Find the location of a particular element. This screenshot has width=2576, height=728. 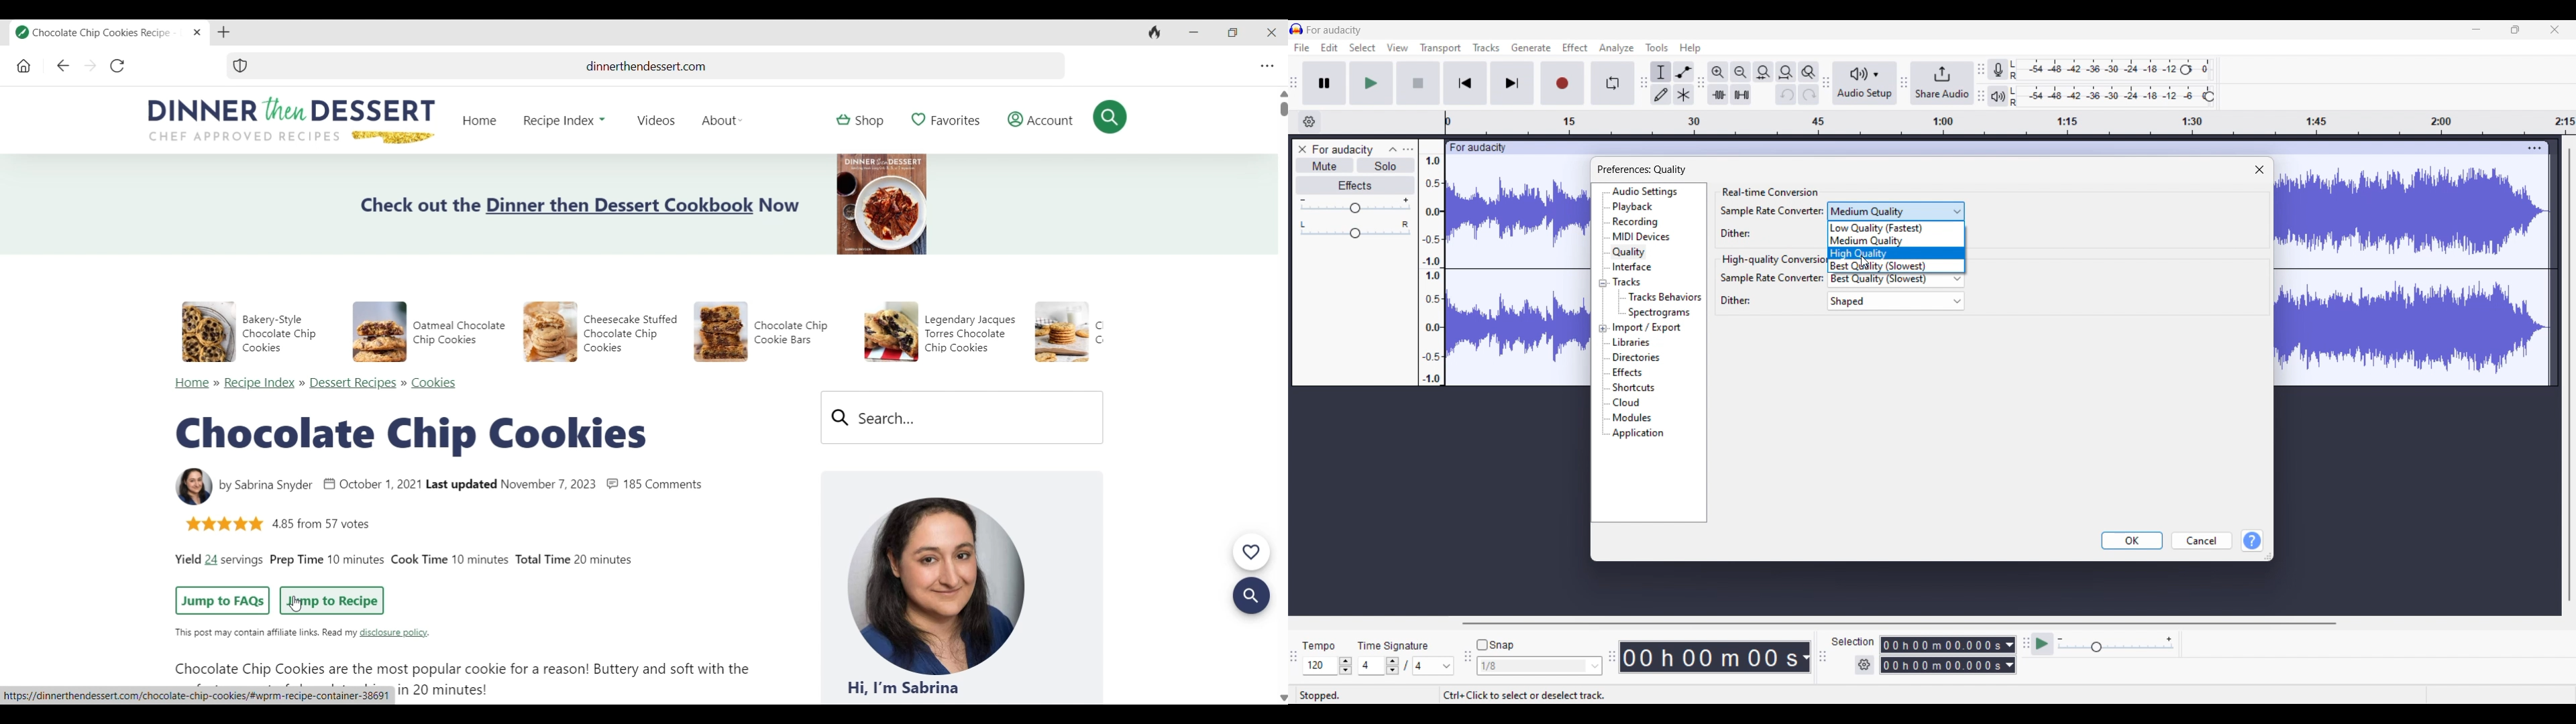

Close window is located at coordinates (2259, 170).